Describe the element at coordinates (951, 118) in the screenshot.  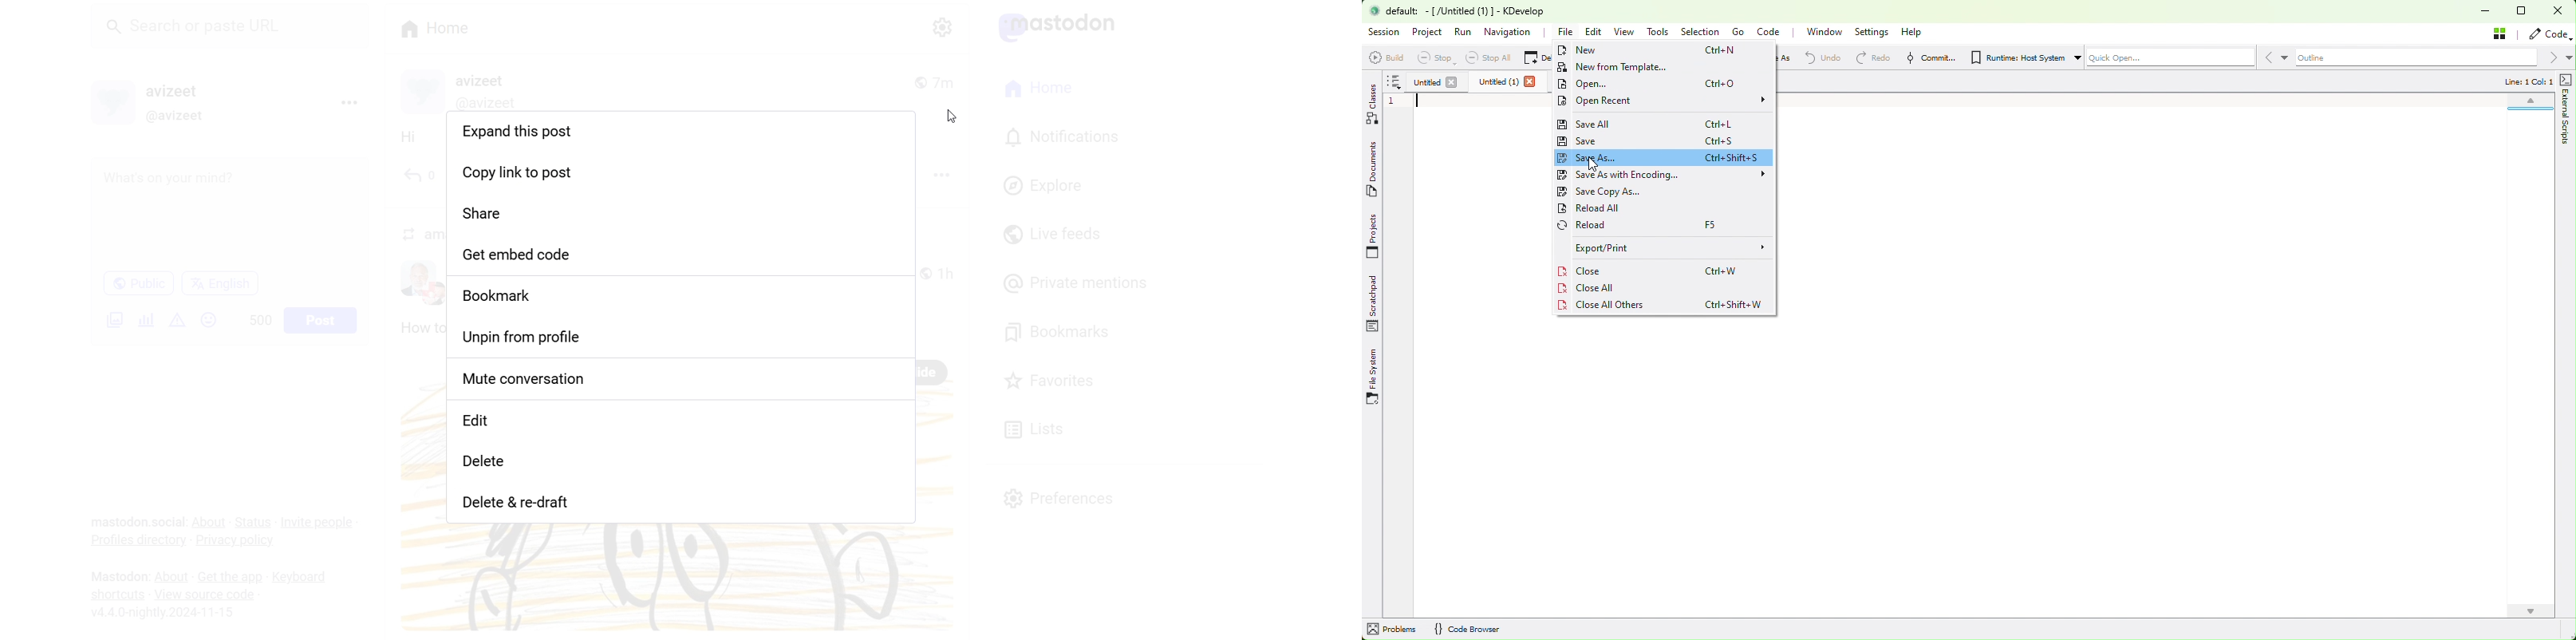
I see `cursor` at that location.